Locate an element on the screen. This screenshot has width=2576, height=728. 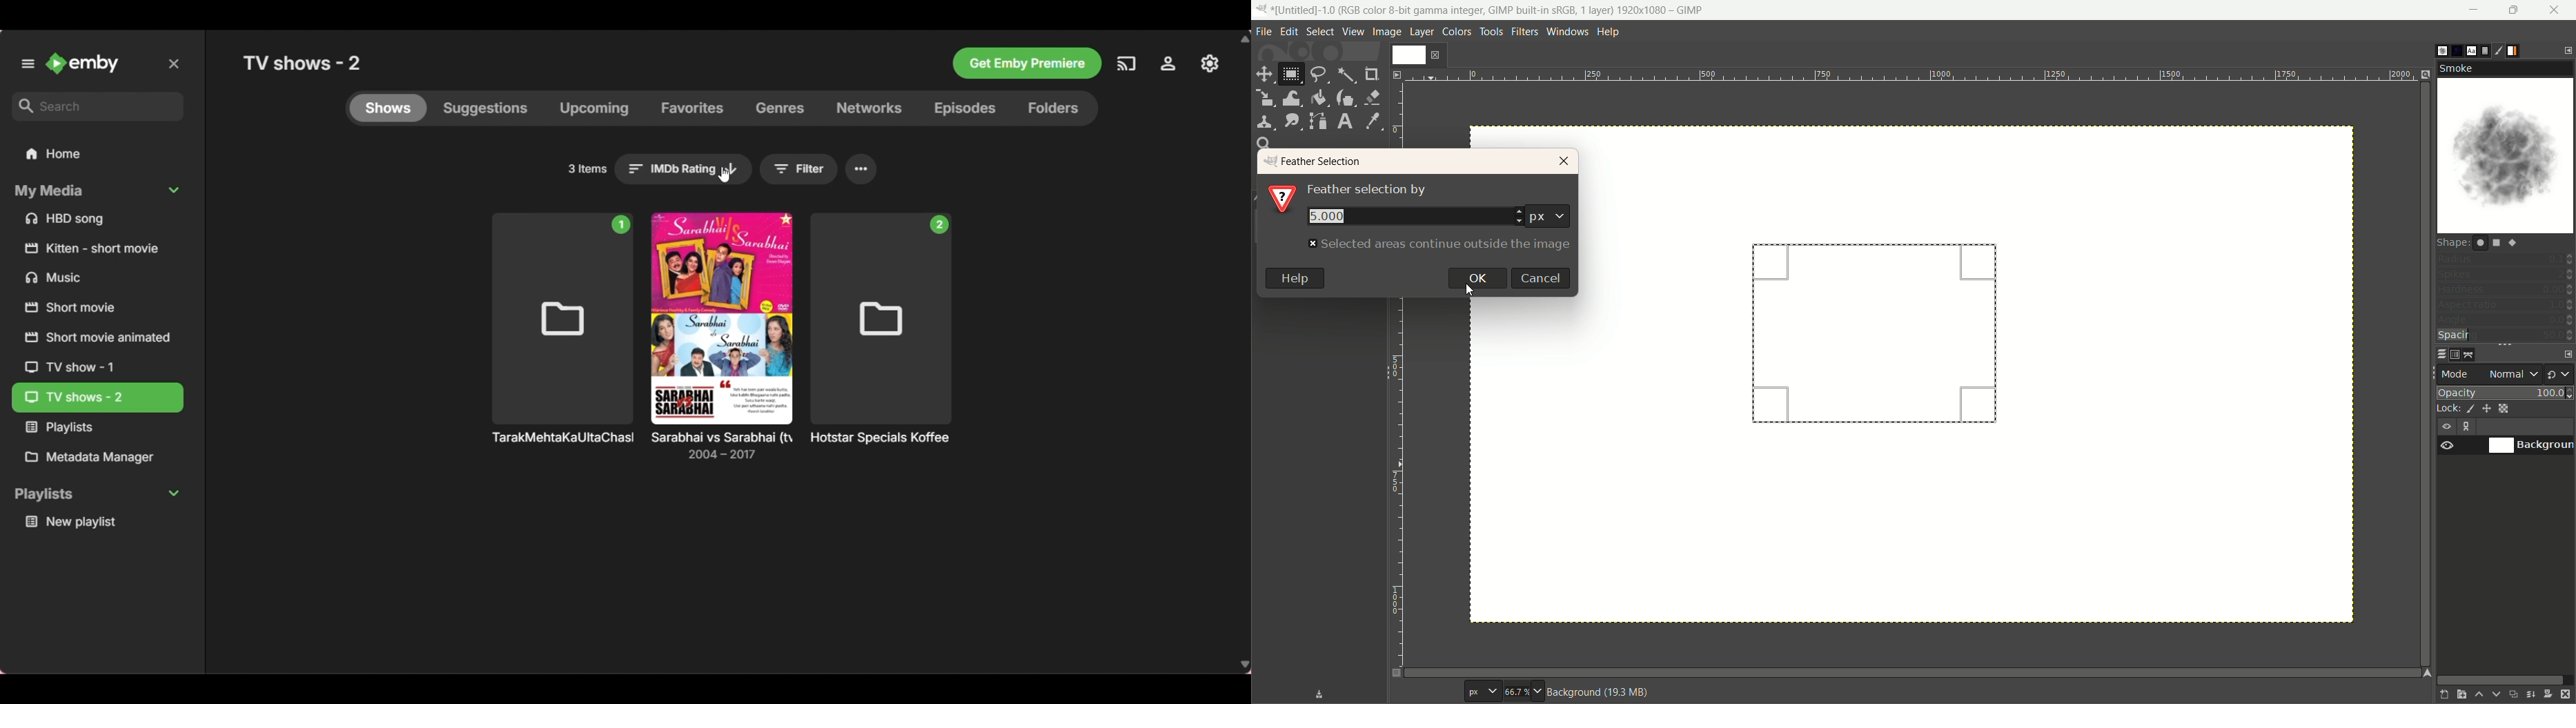
Files under My Media is located at coordinates (96, 219).